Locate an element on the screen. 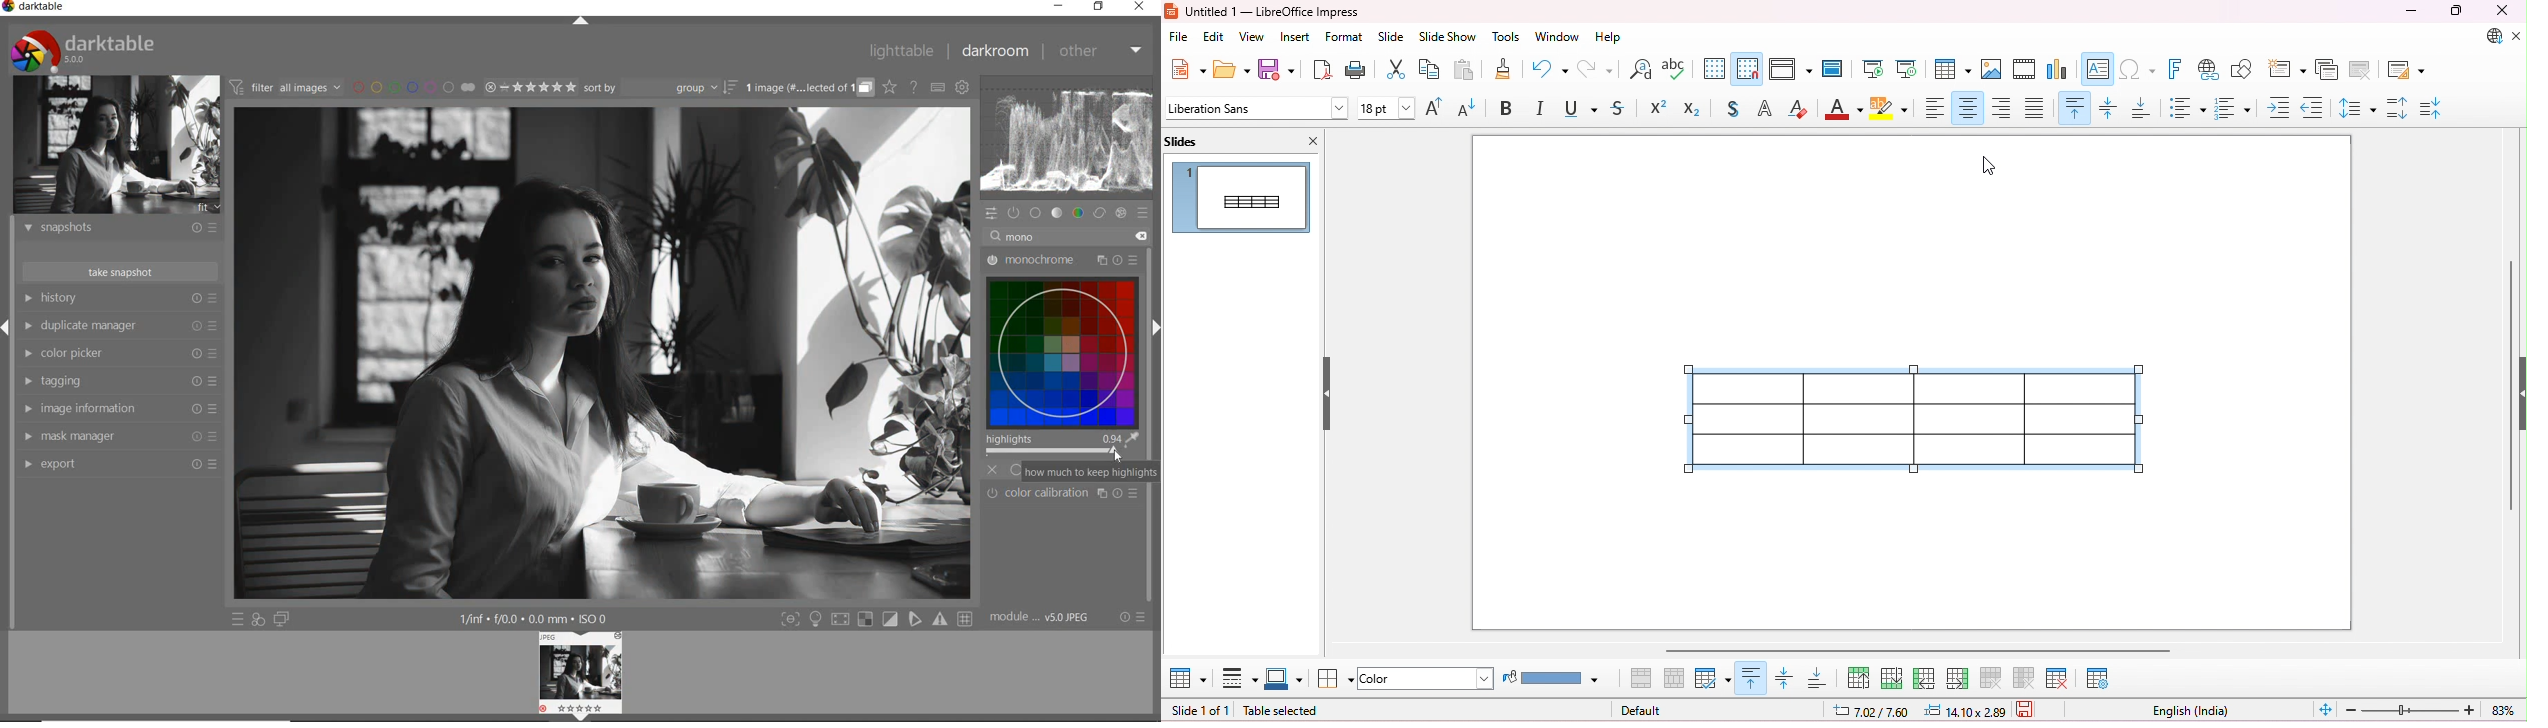 This screenshot has width=2548, height=728. 1/inf*f/0.0 mm*ISO 0 is located at coordinates (535, 618).